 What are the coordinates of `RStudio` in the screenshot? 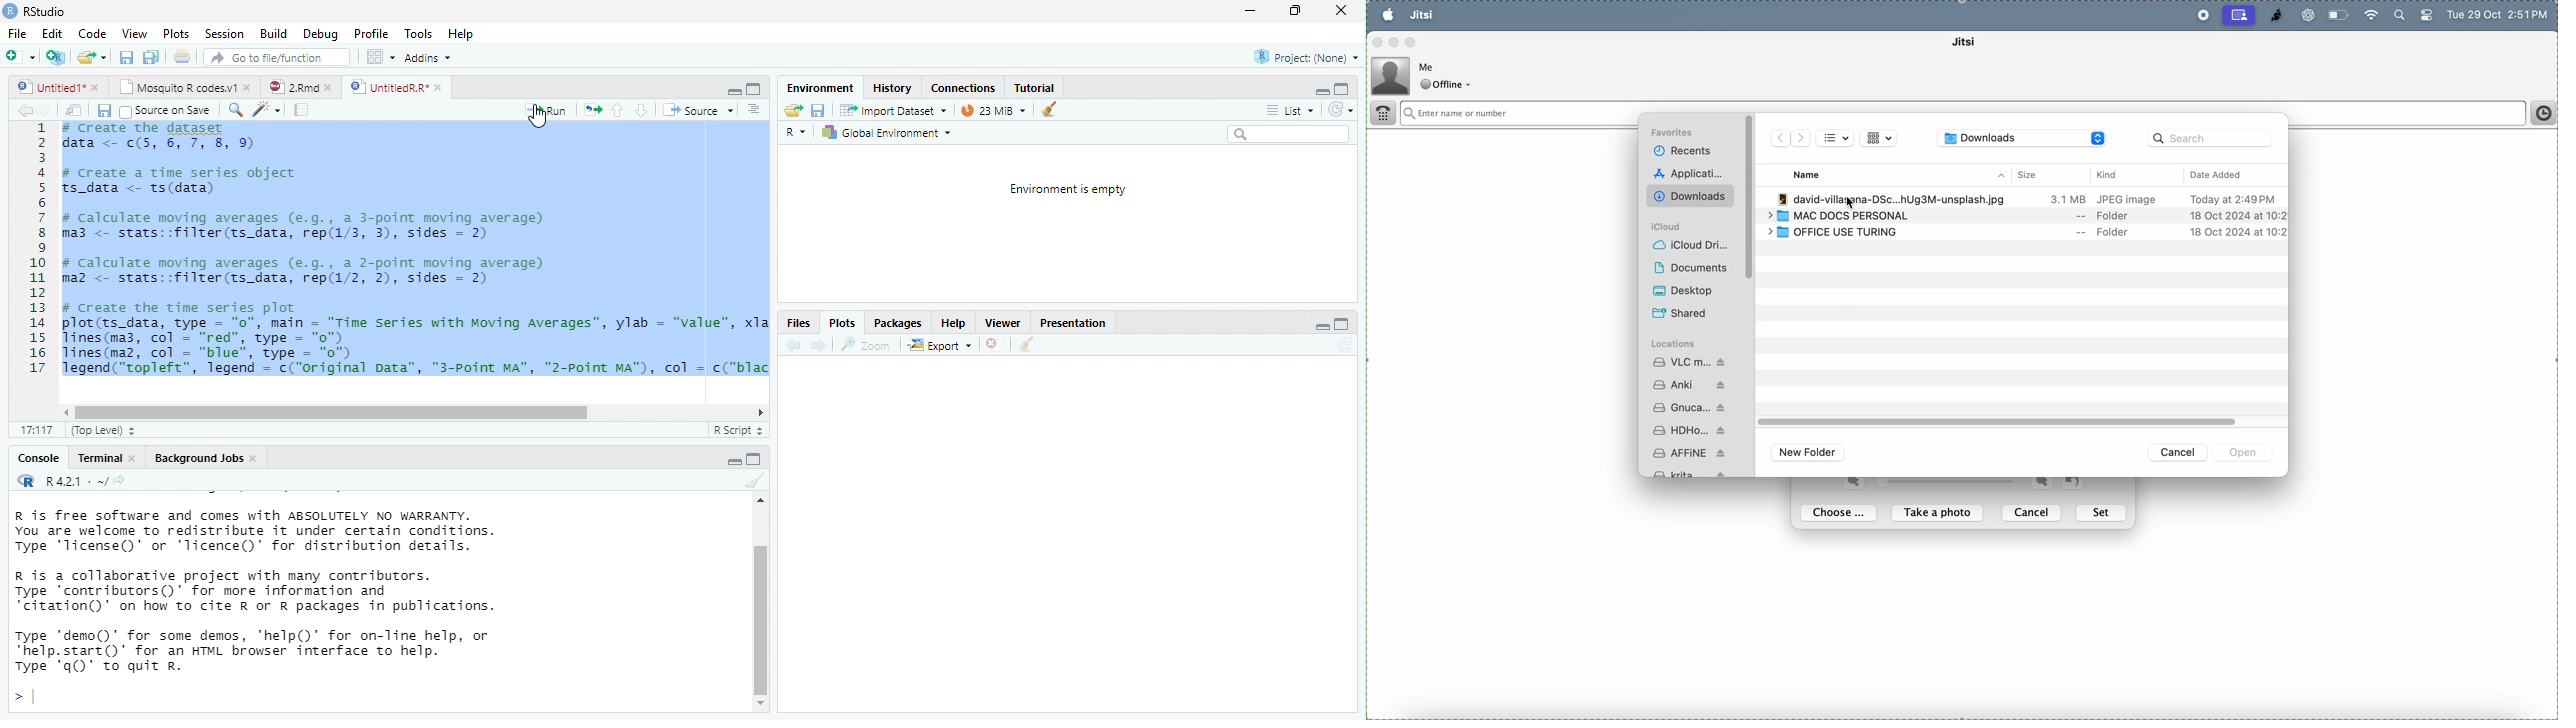 It's located at (36, 10).